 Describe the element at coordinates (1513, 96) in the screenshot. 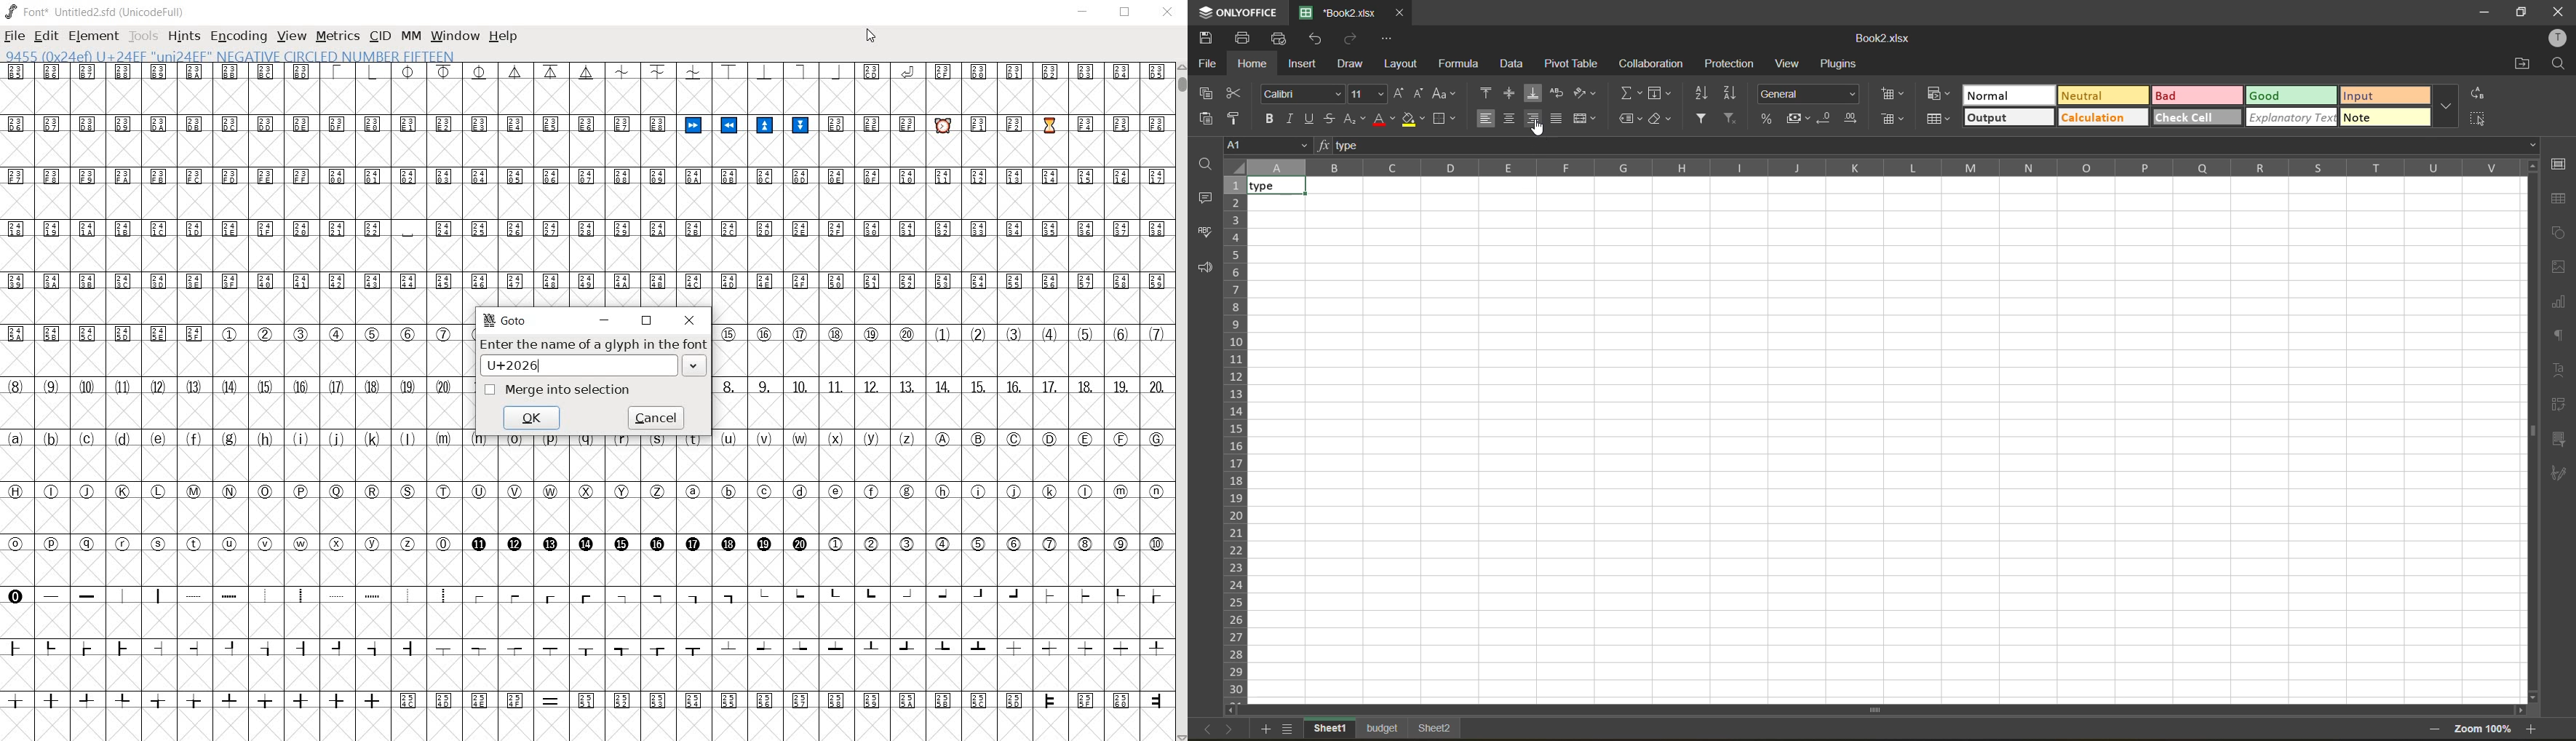

I see `align middle` at that location.